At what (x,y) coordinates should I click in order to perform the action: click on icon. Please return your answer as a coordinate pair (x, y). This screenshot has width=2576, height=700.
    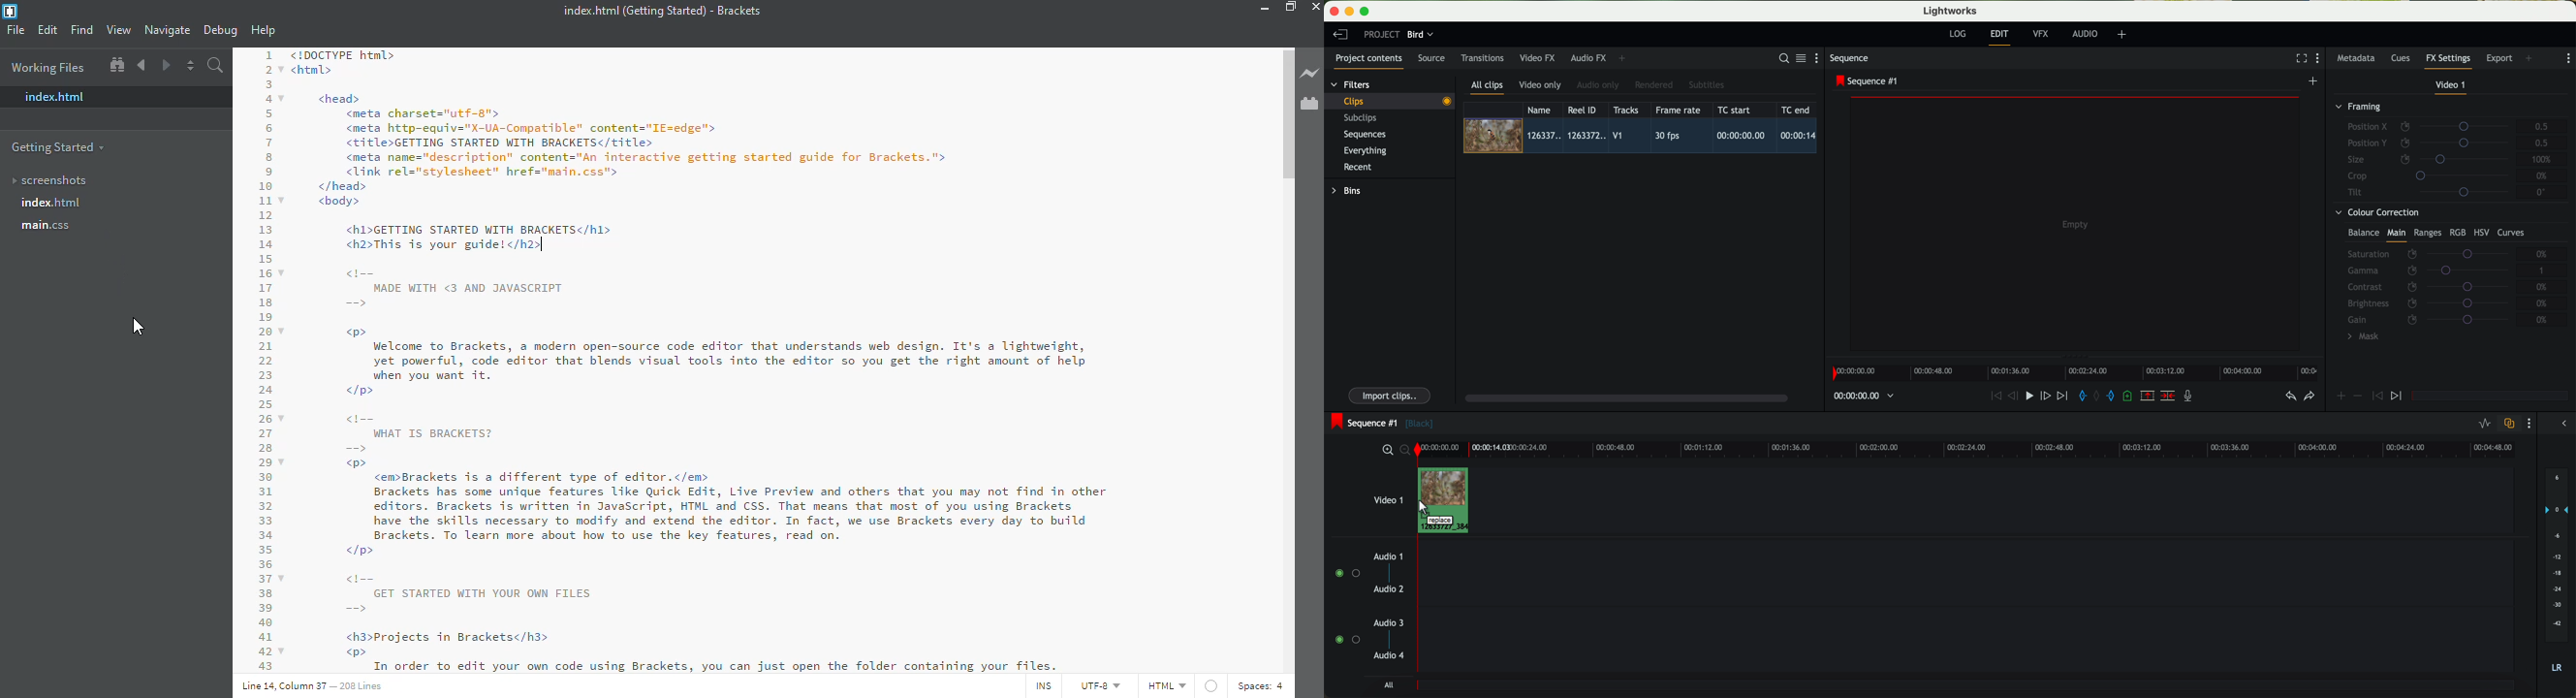
    Looking at the image, I should click on (2398, 397).